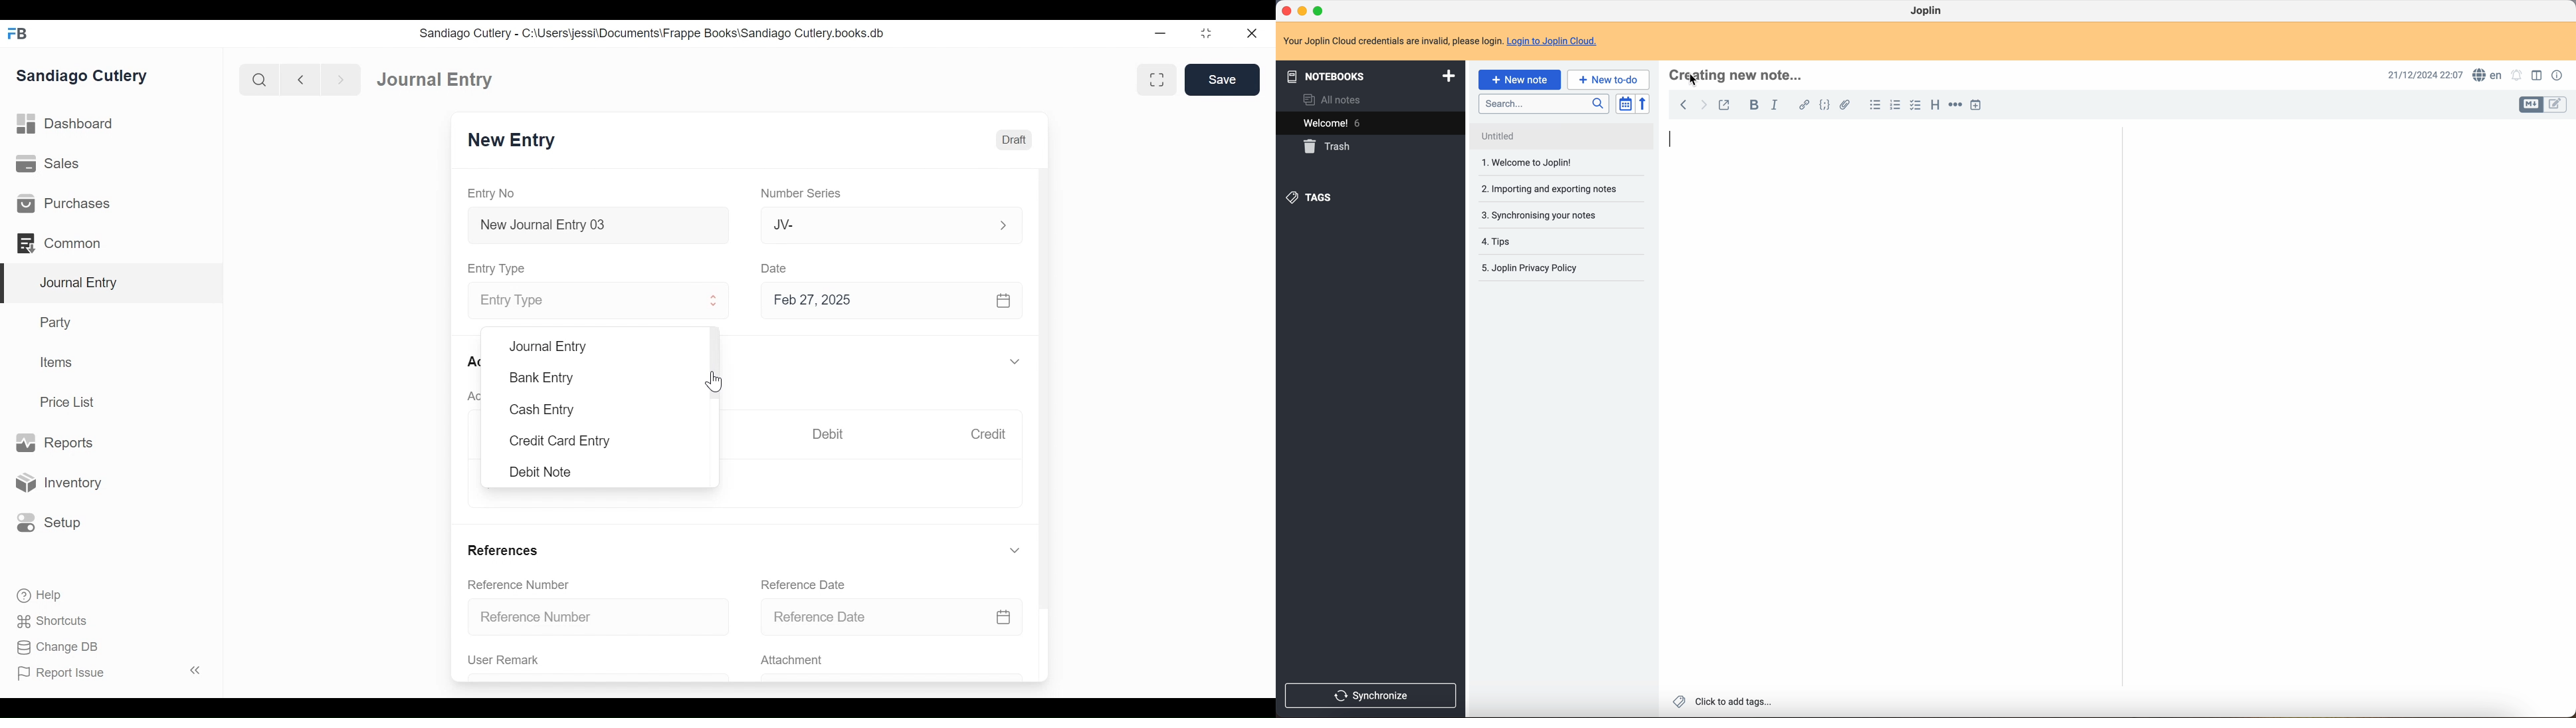 The width and height of the screenshot is (2576, 728). I want to click on Inventory, so click(57, 482).